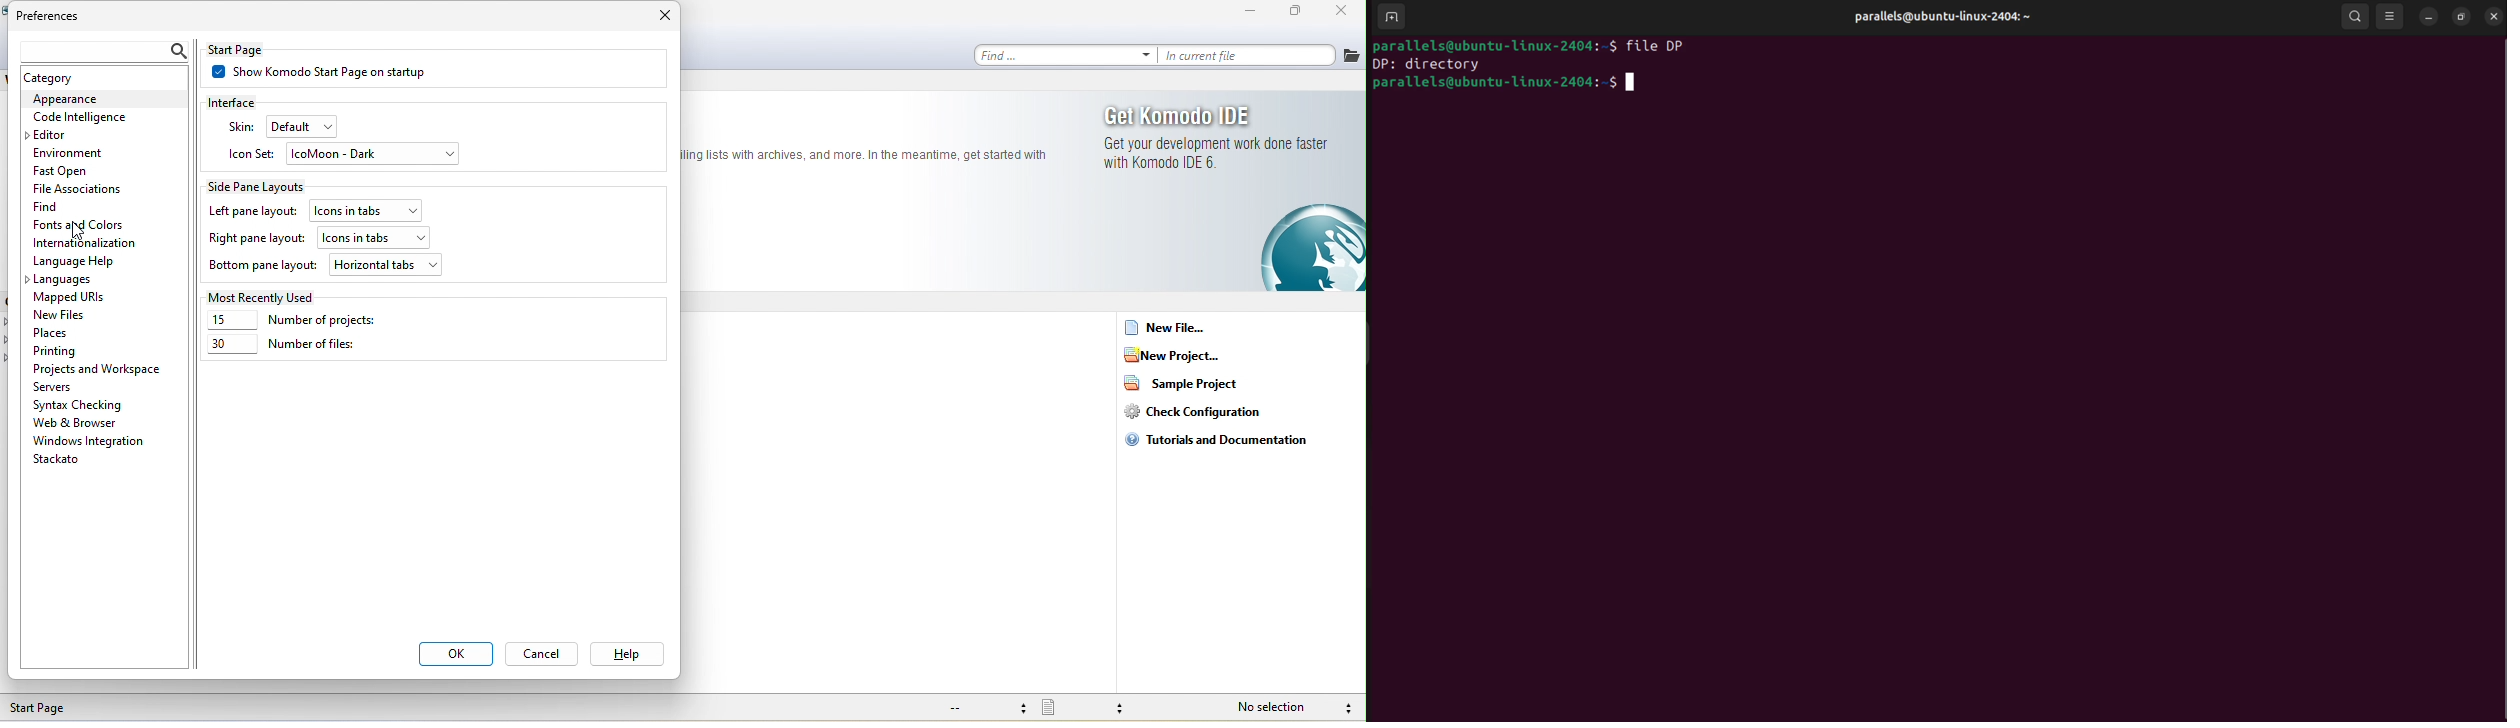  I want to click on resize, so click(2462, 16).